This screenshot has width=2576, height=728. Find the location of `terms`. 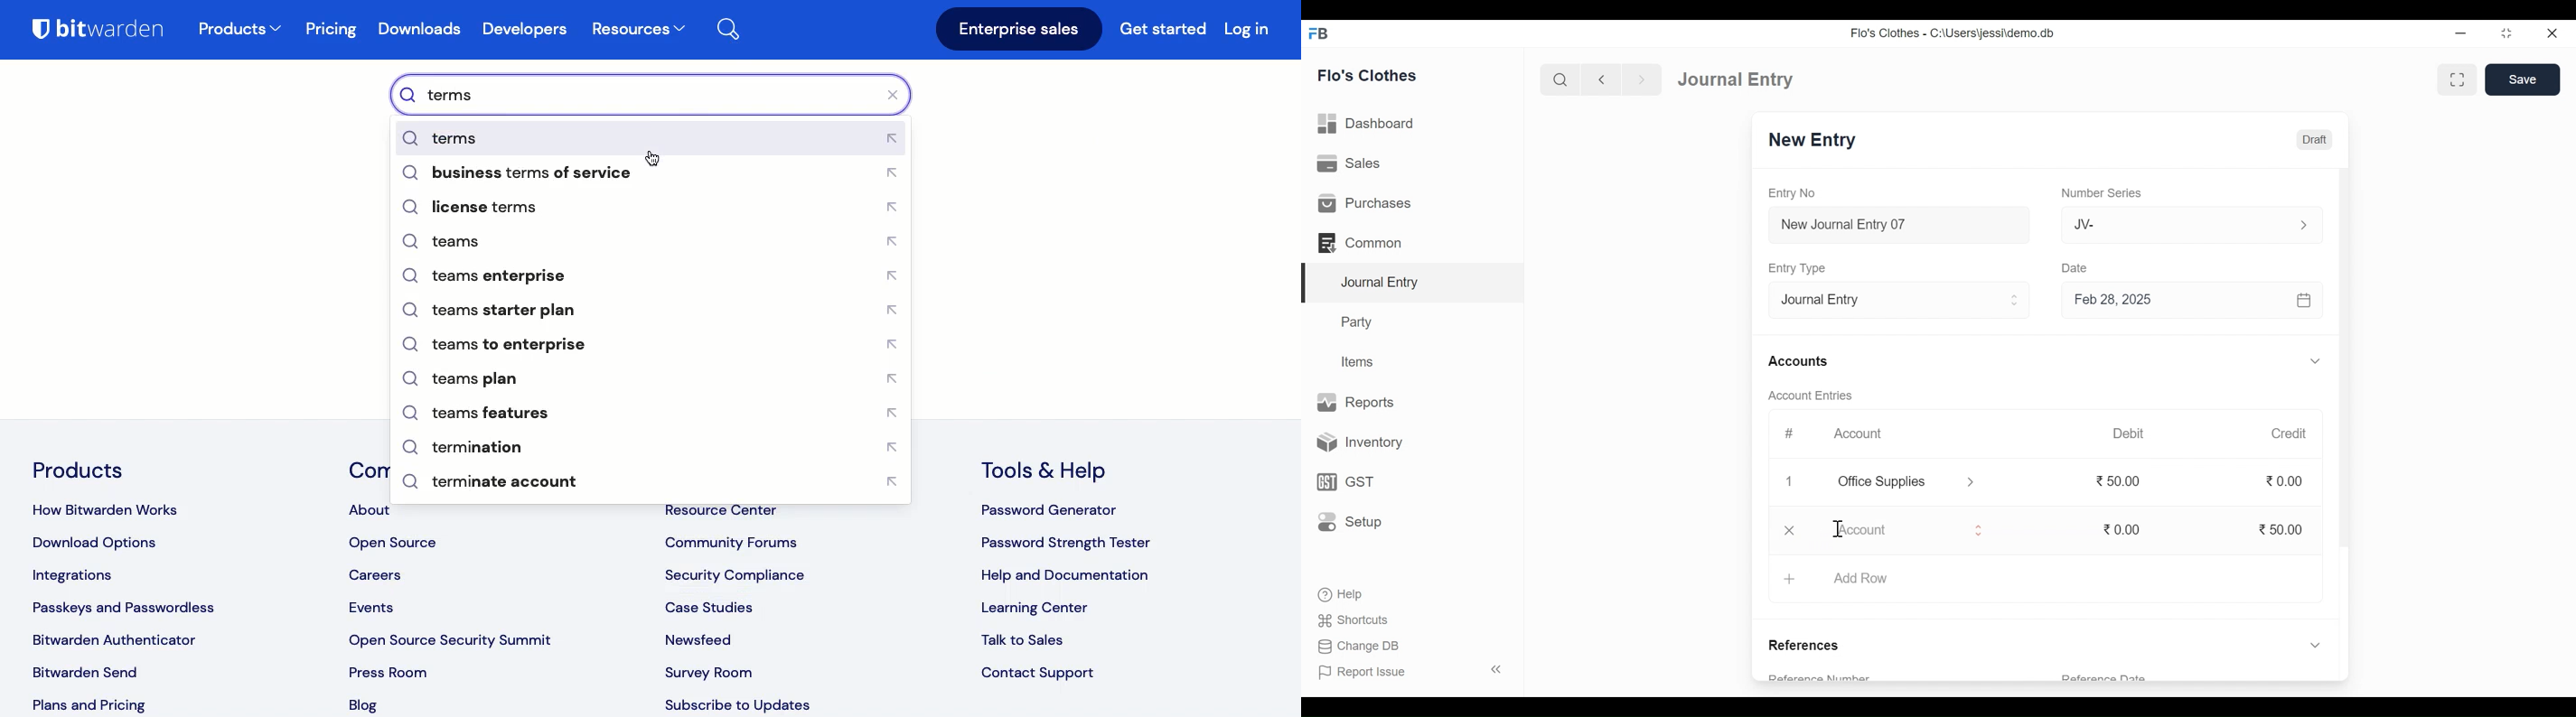

terms is located at coordinates (652, 138).